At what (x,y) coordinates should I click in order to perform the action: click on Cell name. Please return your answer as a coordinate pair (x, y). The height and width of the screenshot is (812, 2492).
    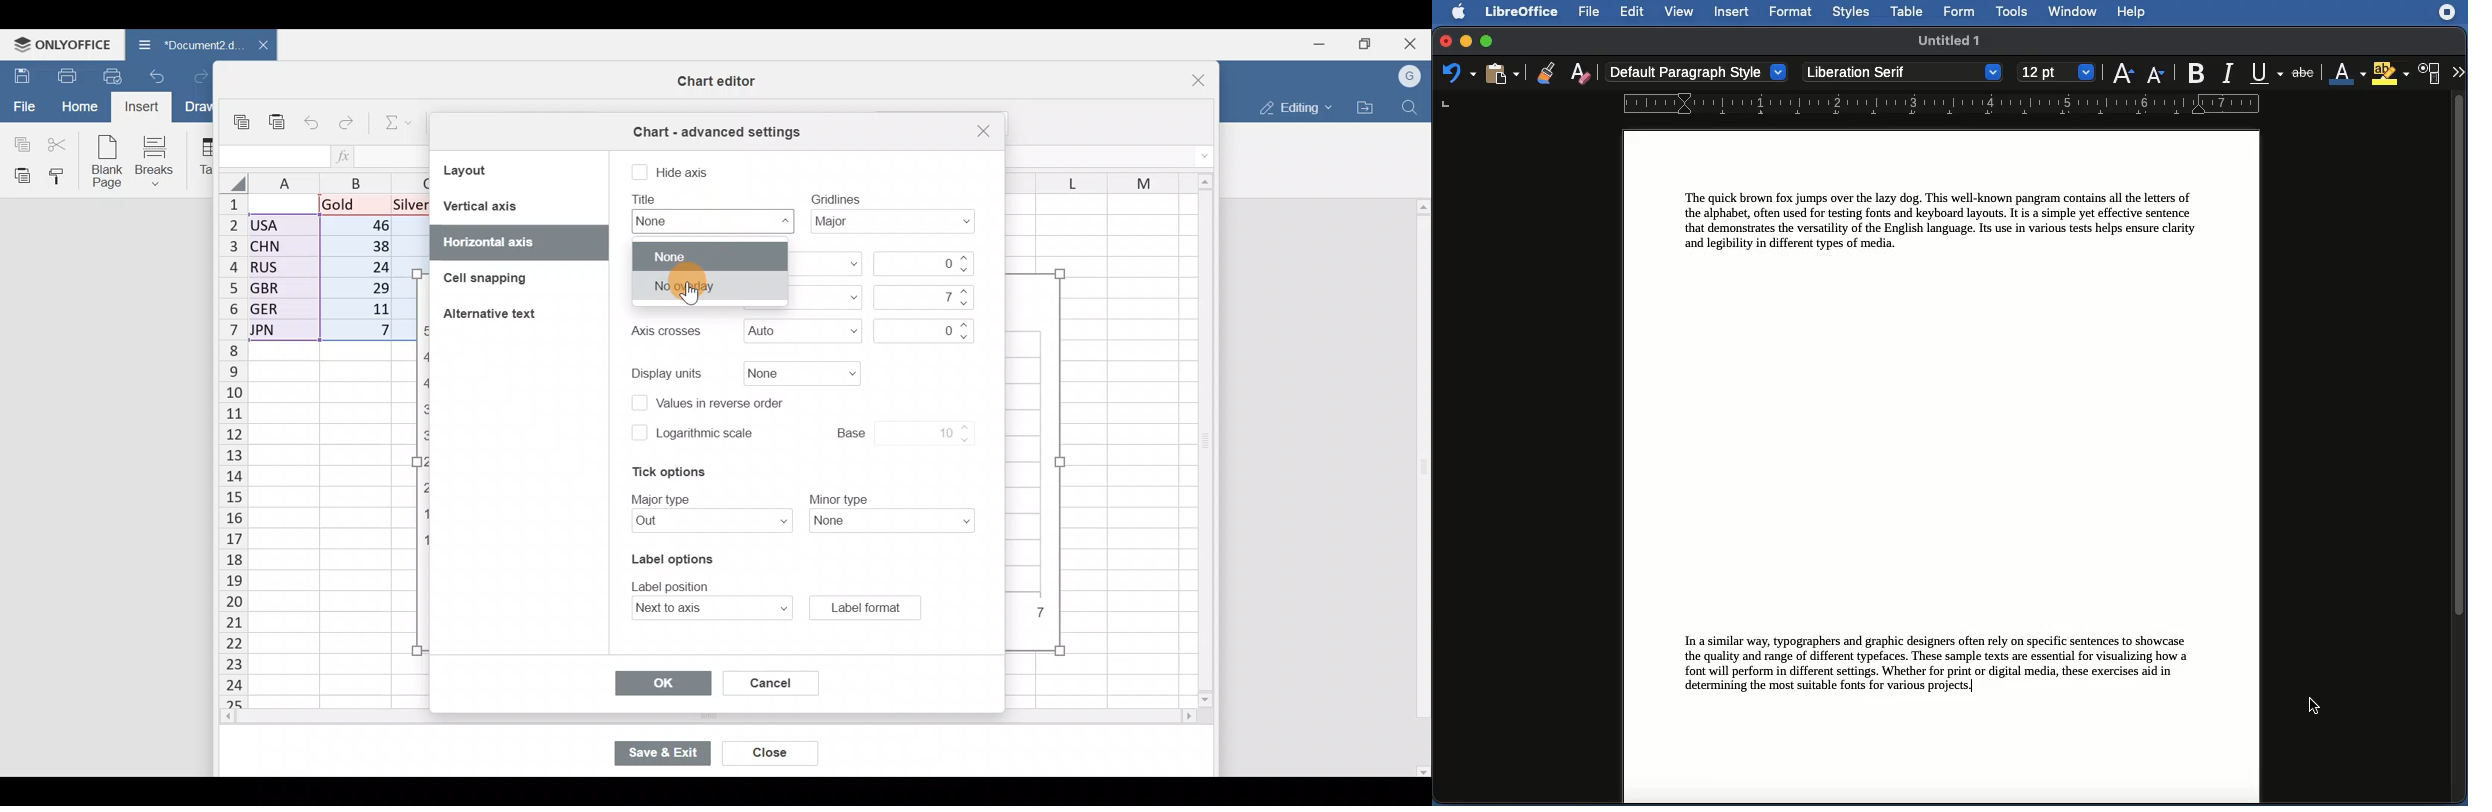
    Looking at the image, I should click on (274, 154).